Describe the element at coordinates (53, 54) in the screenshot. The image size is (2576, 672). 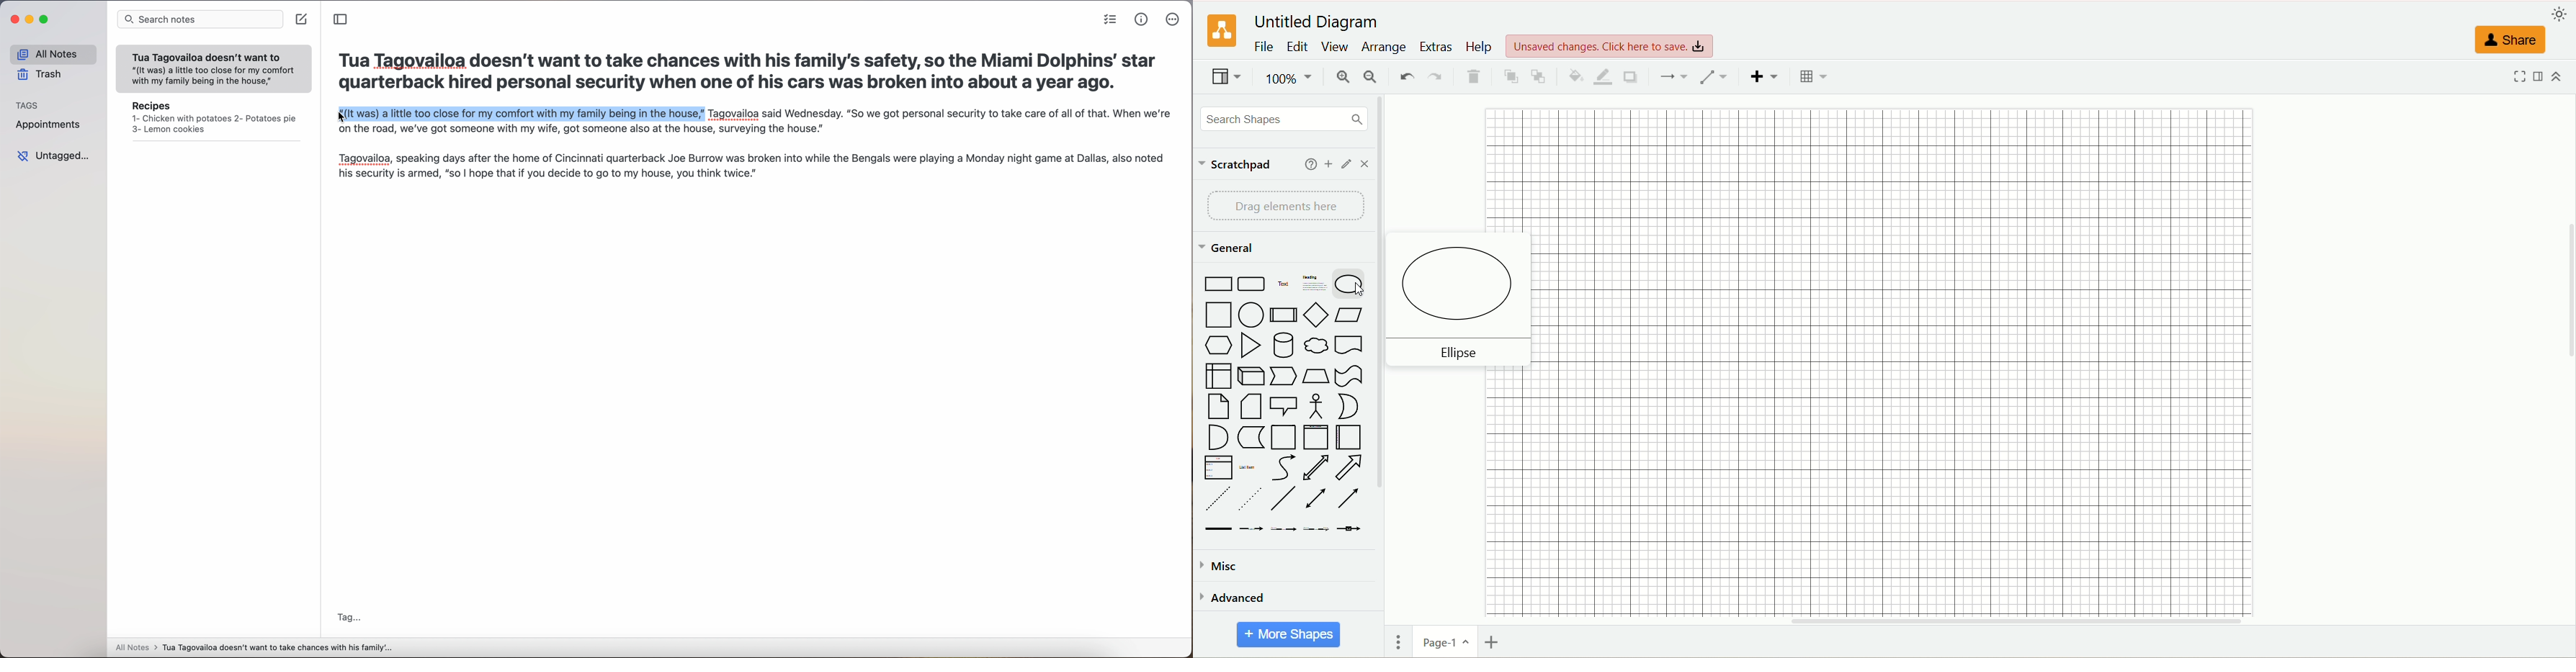
I see `all notes` at that location.